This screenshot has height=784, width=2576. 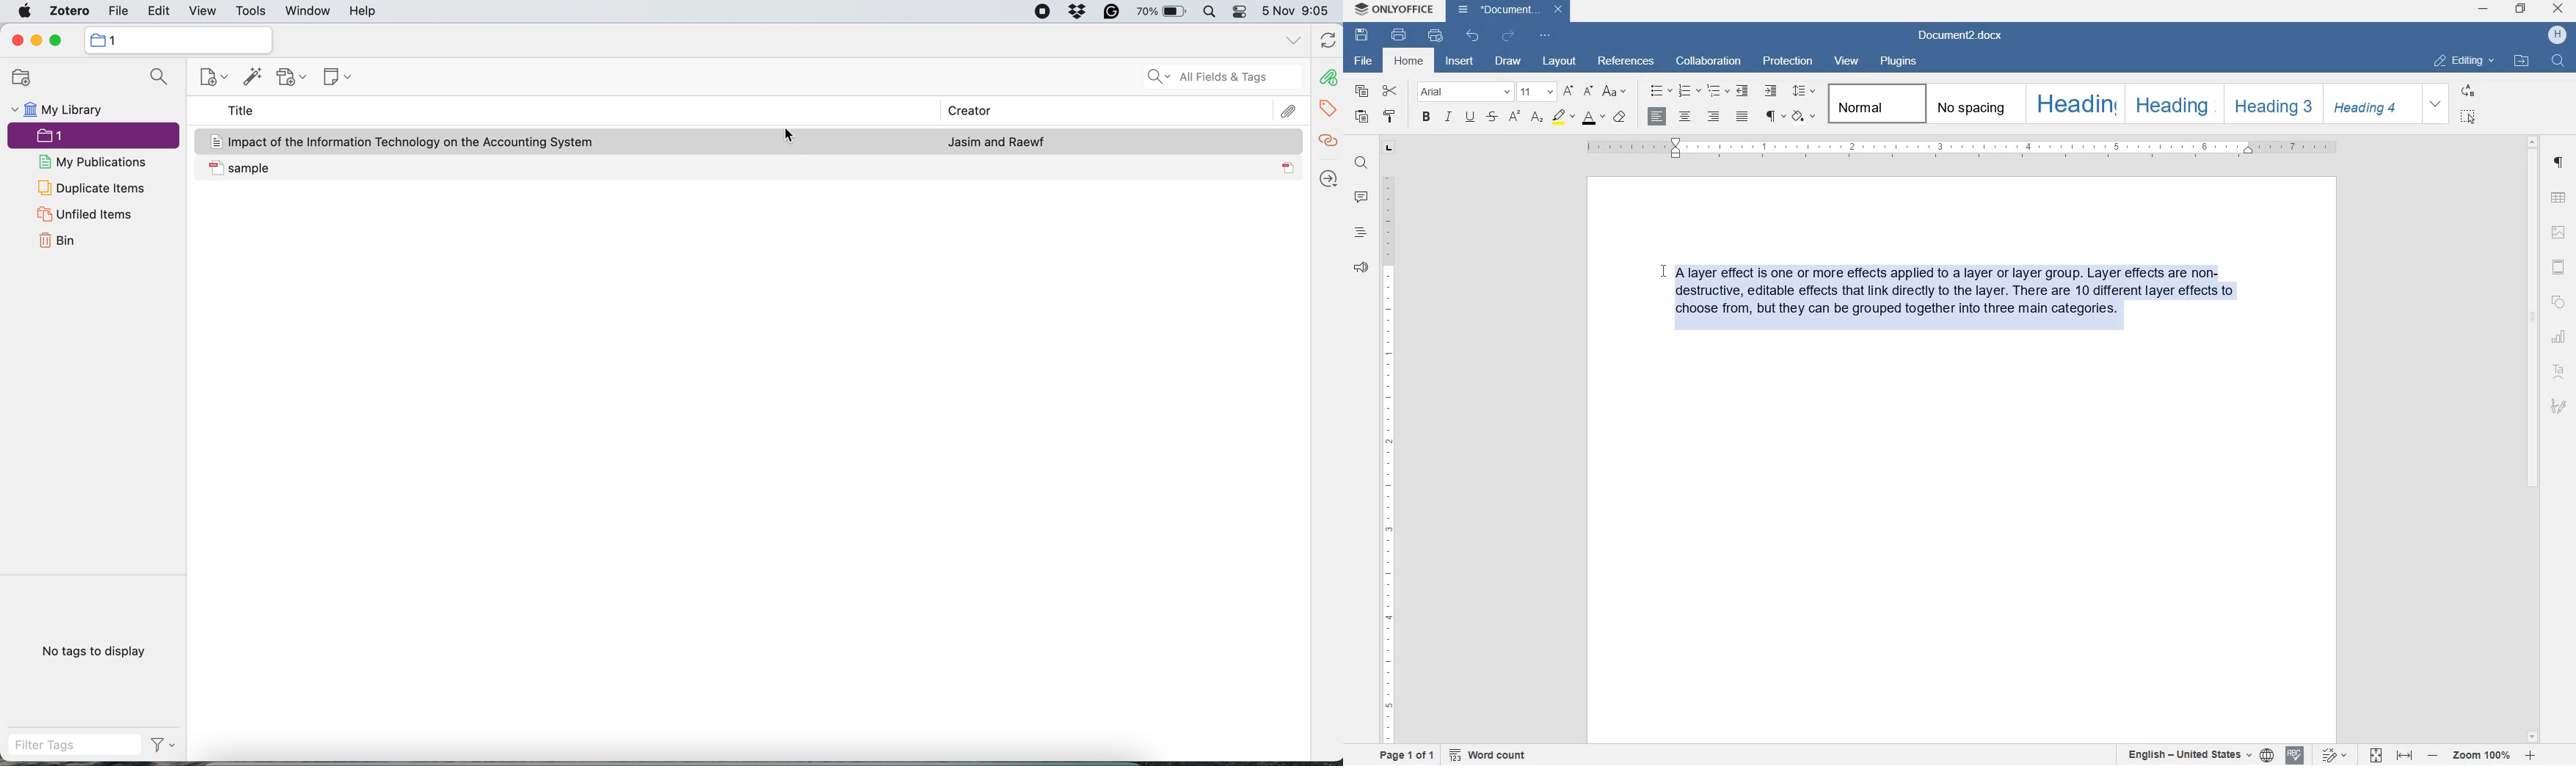 What do you see at coordinates (1904, 63) in the screenshot?
I see `plugins` at bounding box center [1904, 63].